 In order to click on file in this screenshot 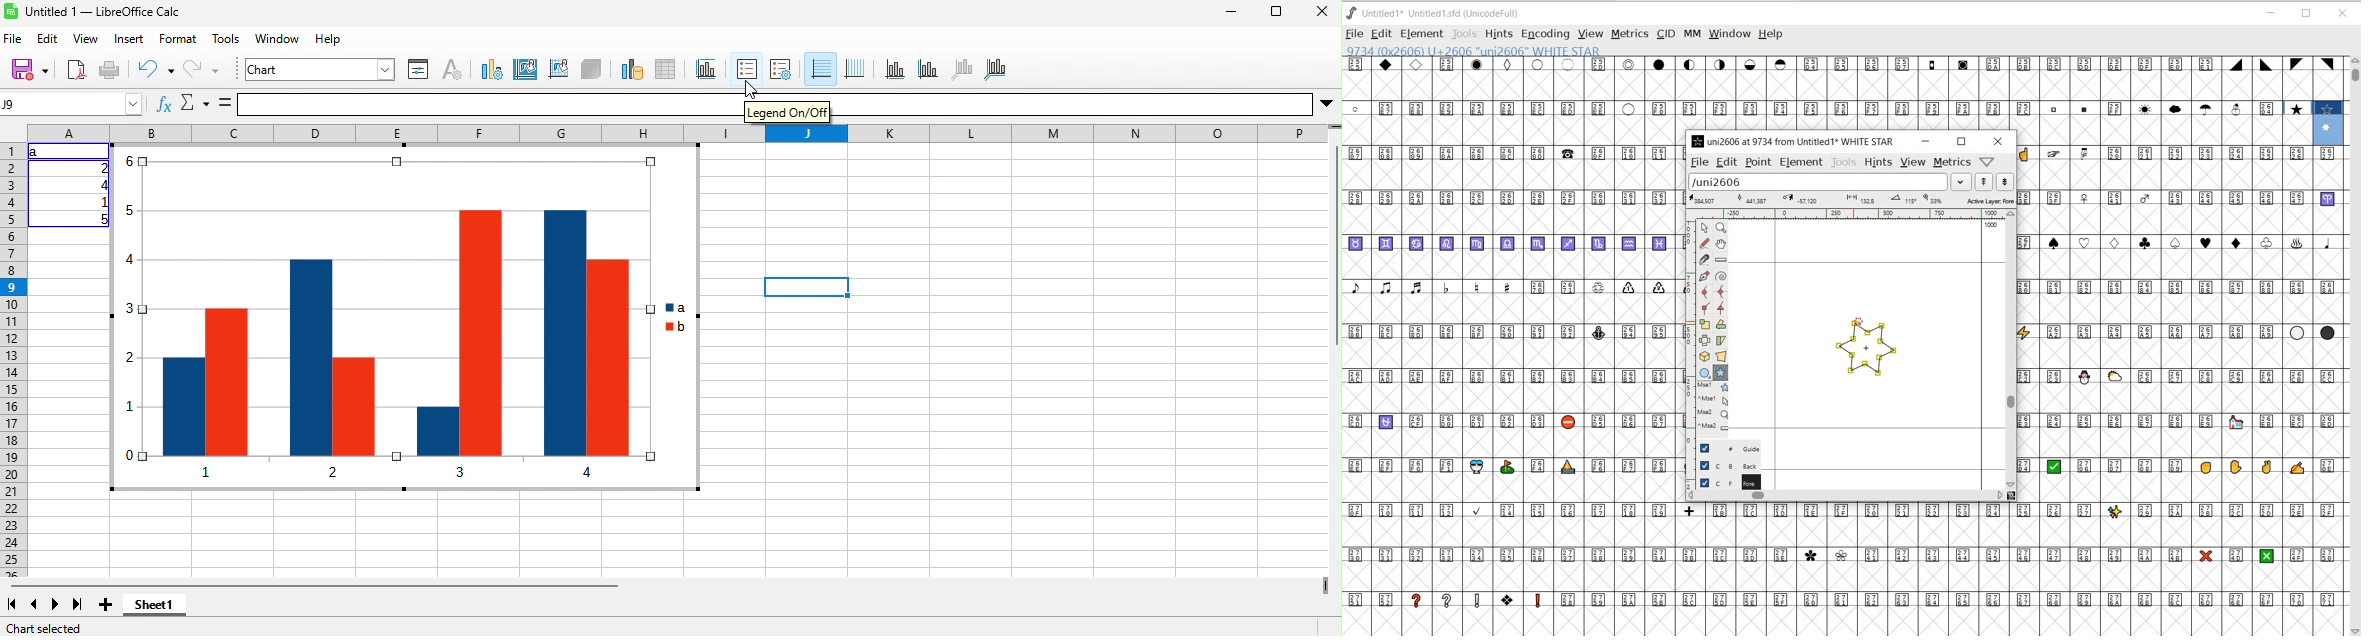, I will do `click(14, 40)`.